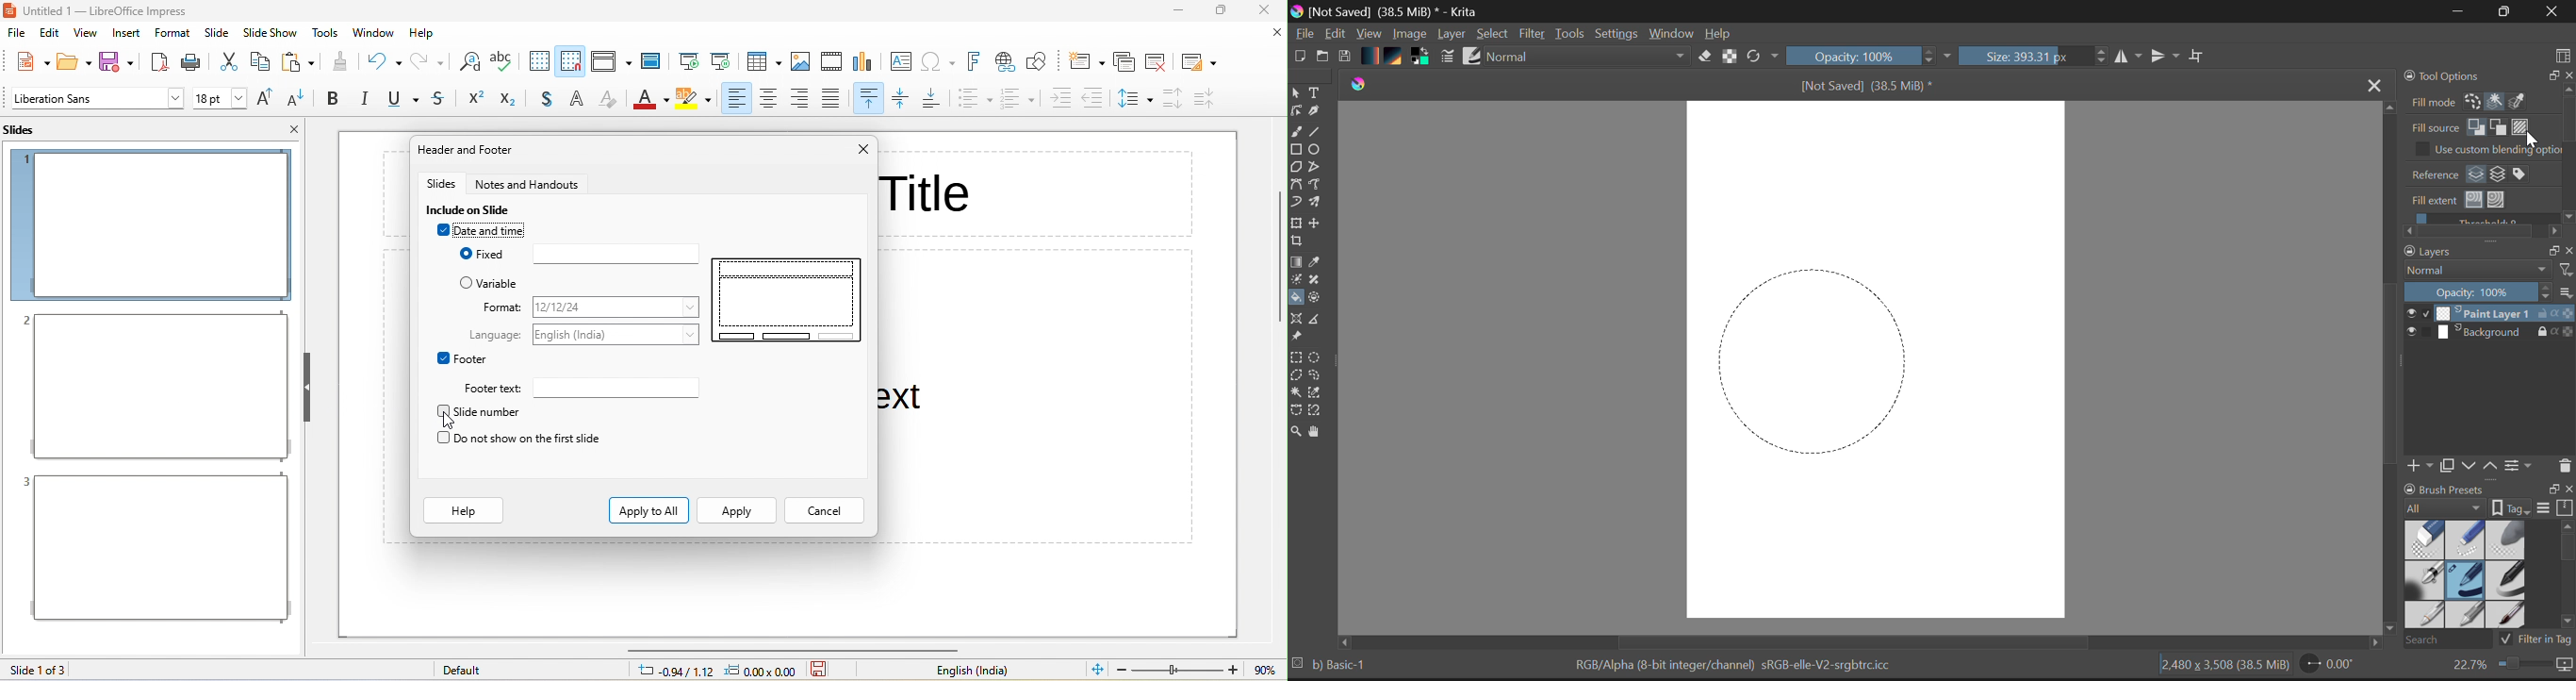  What do you see at coordinates (1296, 410) in the screenshot?
I see `Bezier Curve` at bounding box center [1296, 410].